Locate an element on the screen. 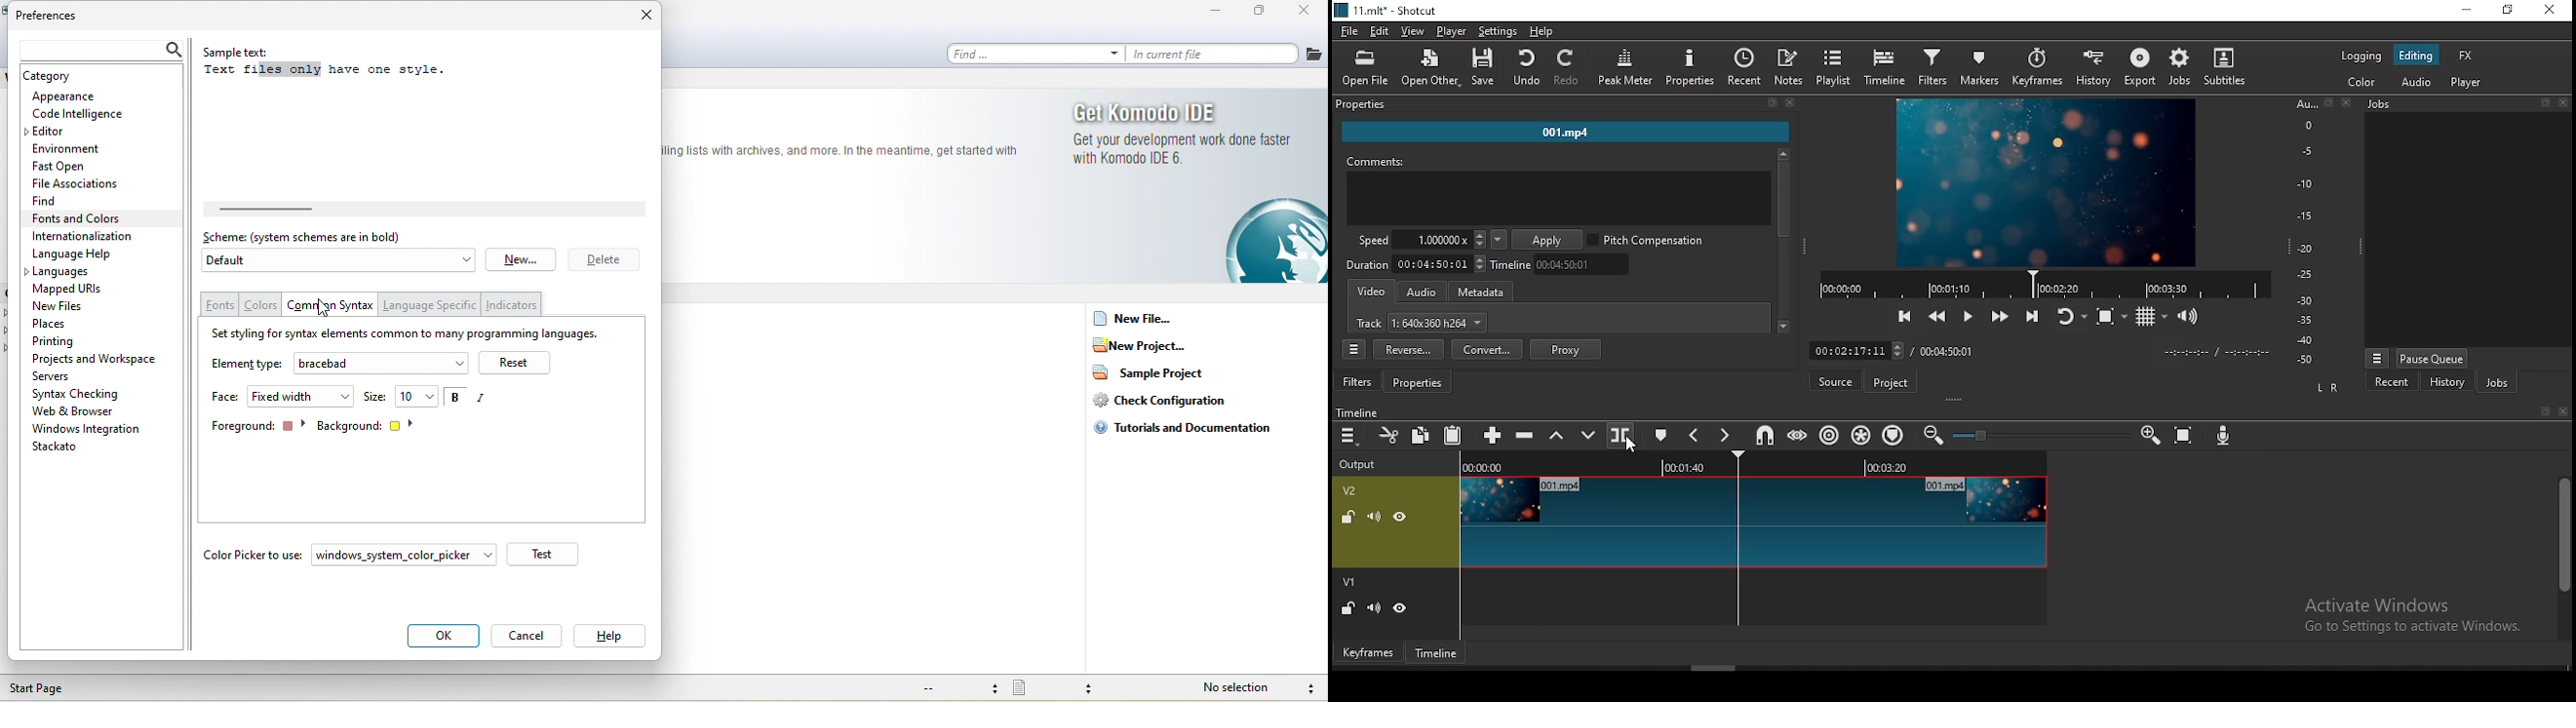  player is located at coordinates (1456, 32).